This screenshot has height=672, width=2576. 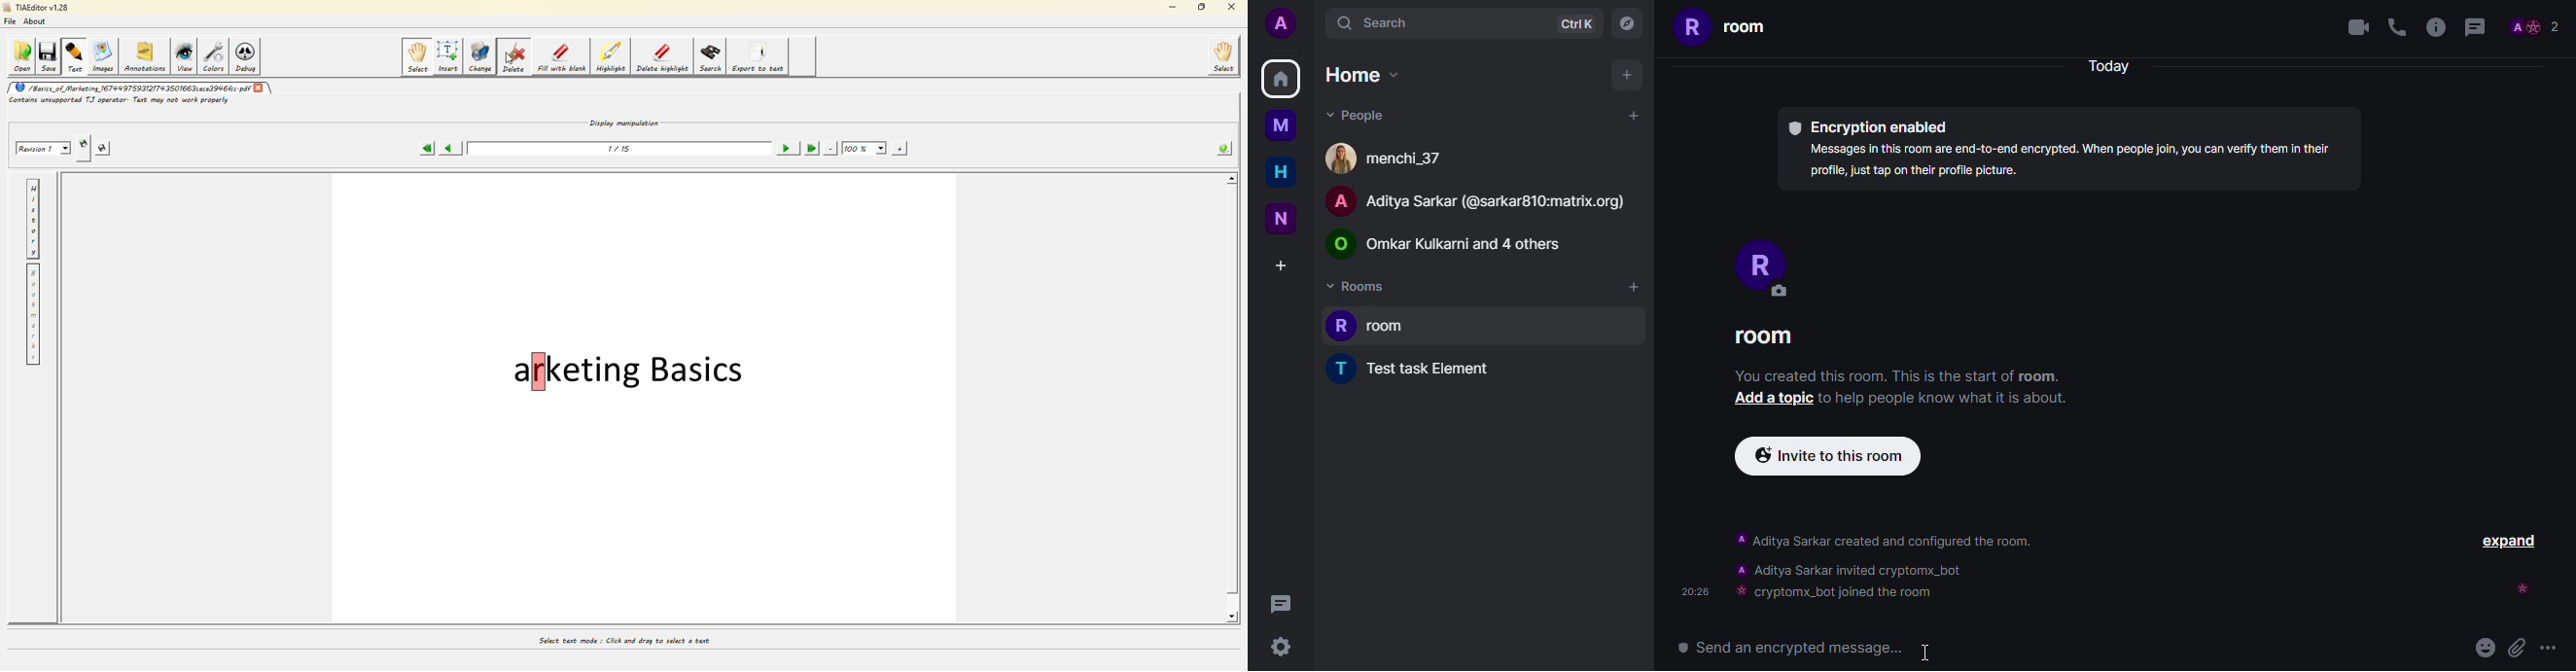 I want to click on time, so click(x=1694, y=591).